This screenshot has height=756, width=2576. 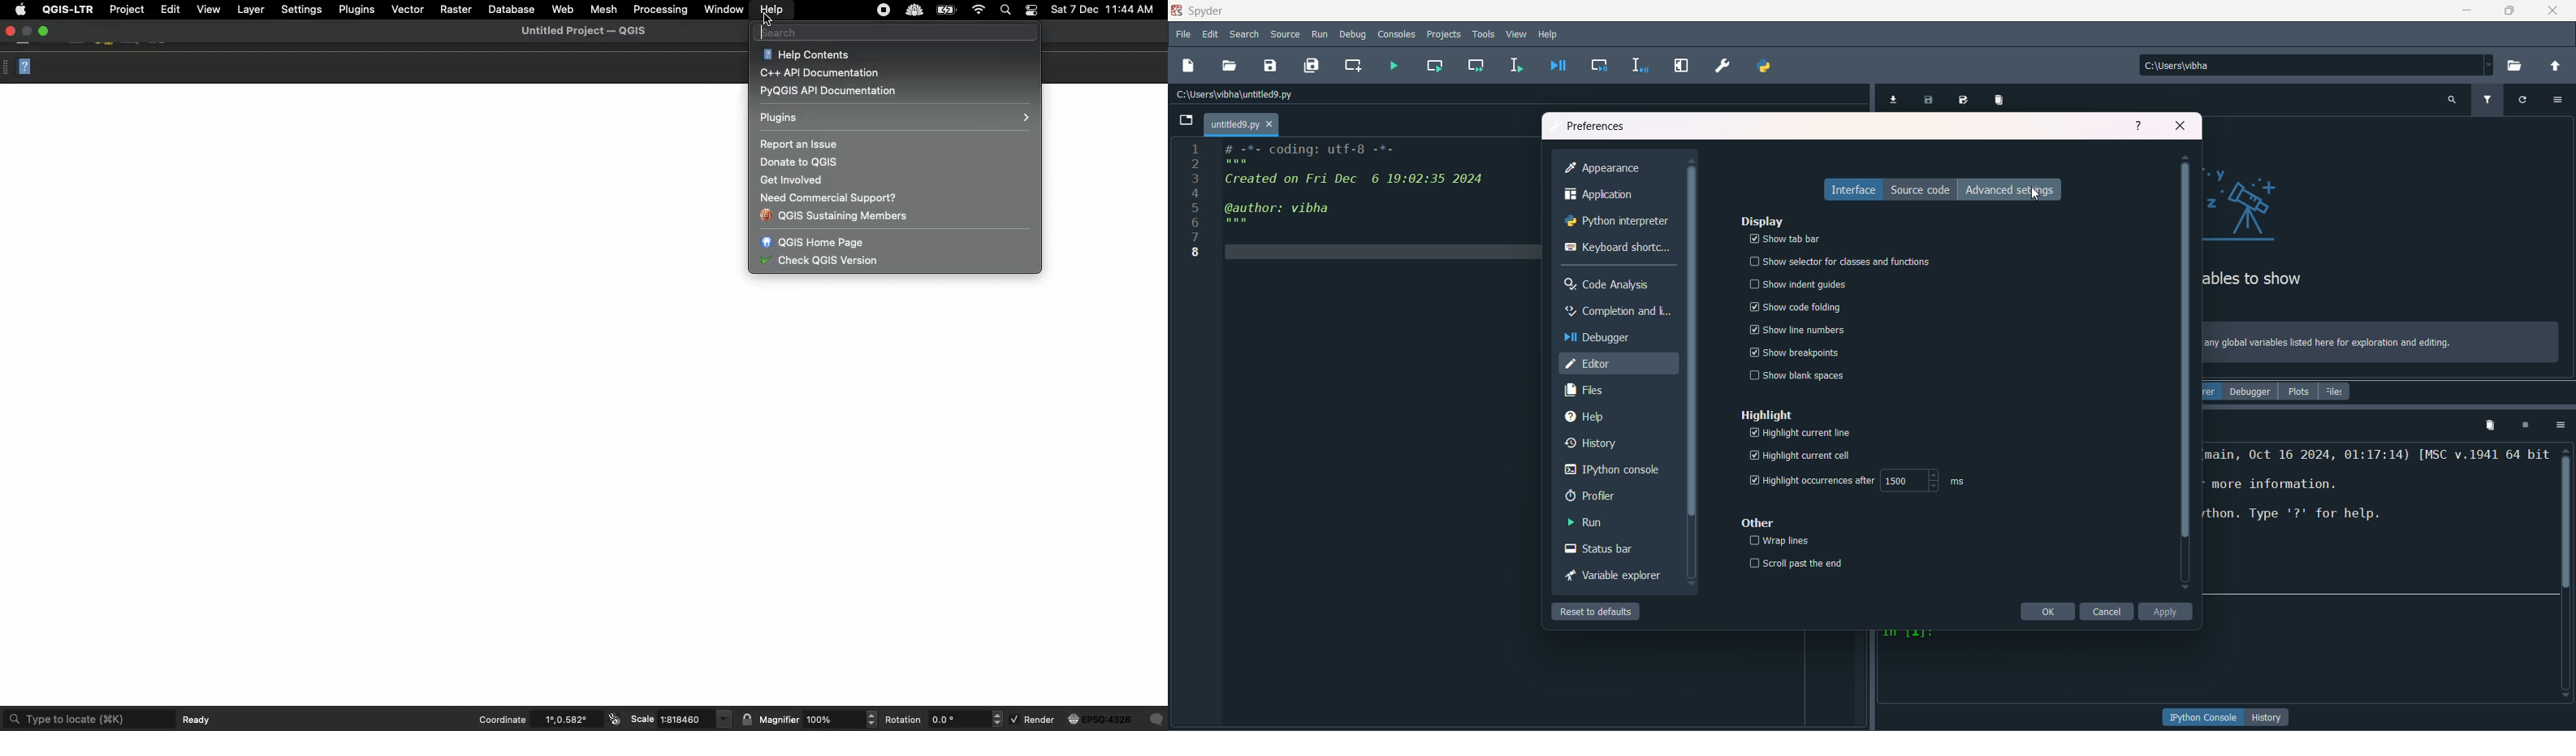 I want to click on Maximize, so click(x=44, y=30).